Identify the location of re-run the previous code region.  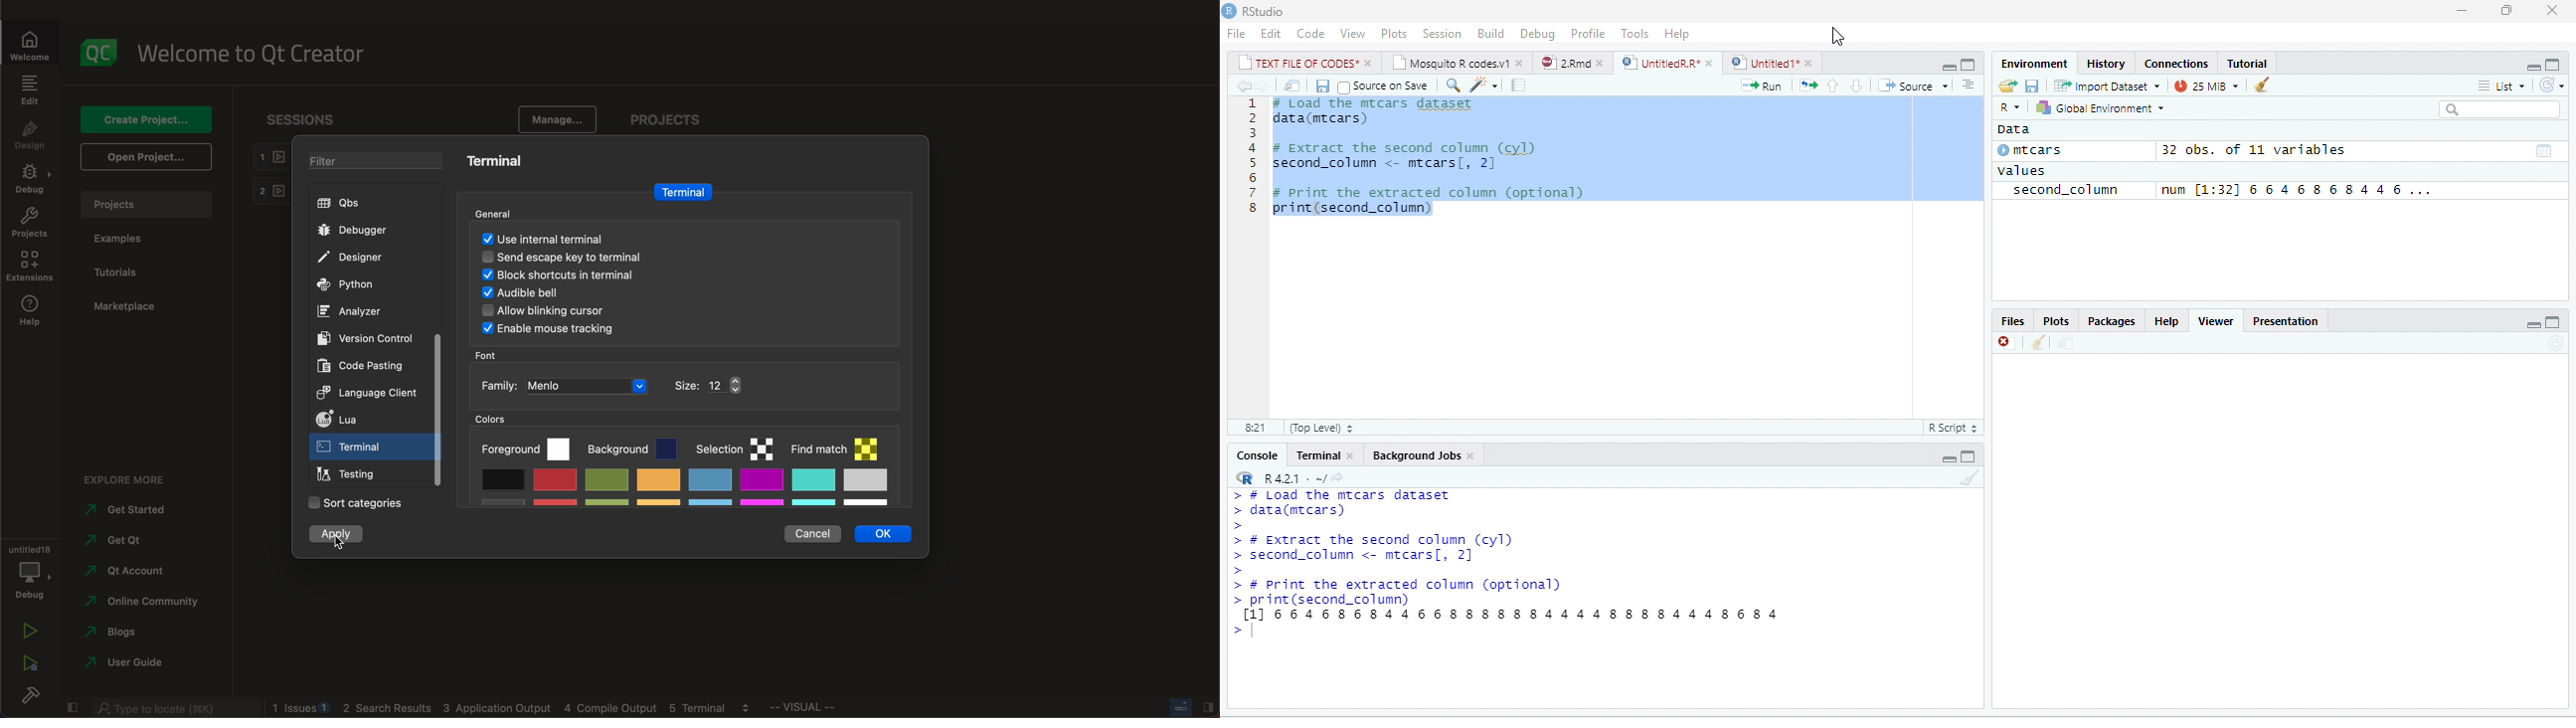
(1806, 86).